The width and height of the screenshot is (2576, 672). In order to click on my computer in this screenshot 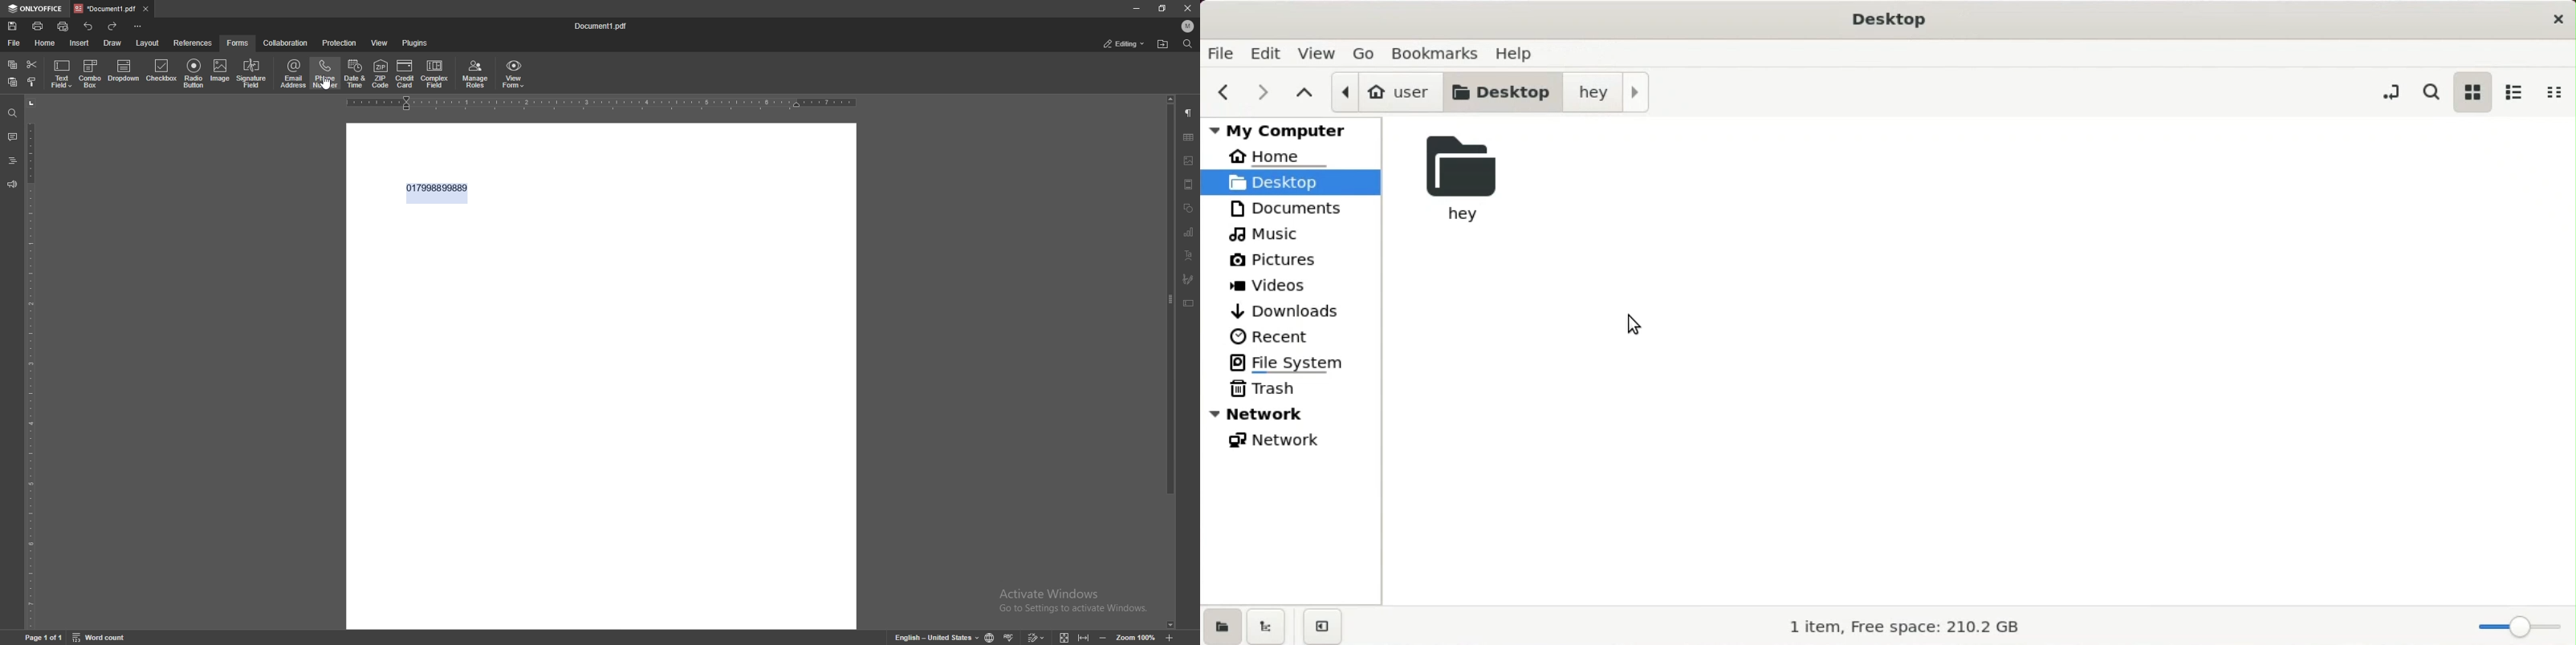, I will do `click(1292, 129)`.